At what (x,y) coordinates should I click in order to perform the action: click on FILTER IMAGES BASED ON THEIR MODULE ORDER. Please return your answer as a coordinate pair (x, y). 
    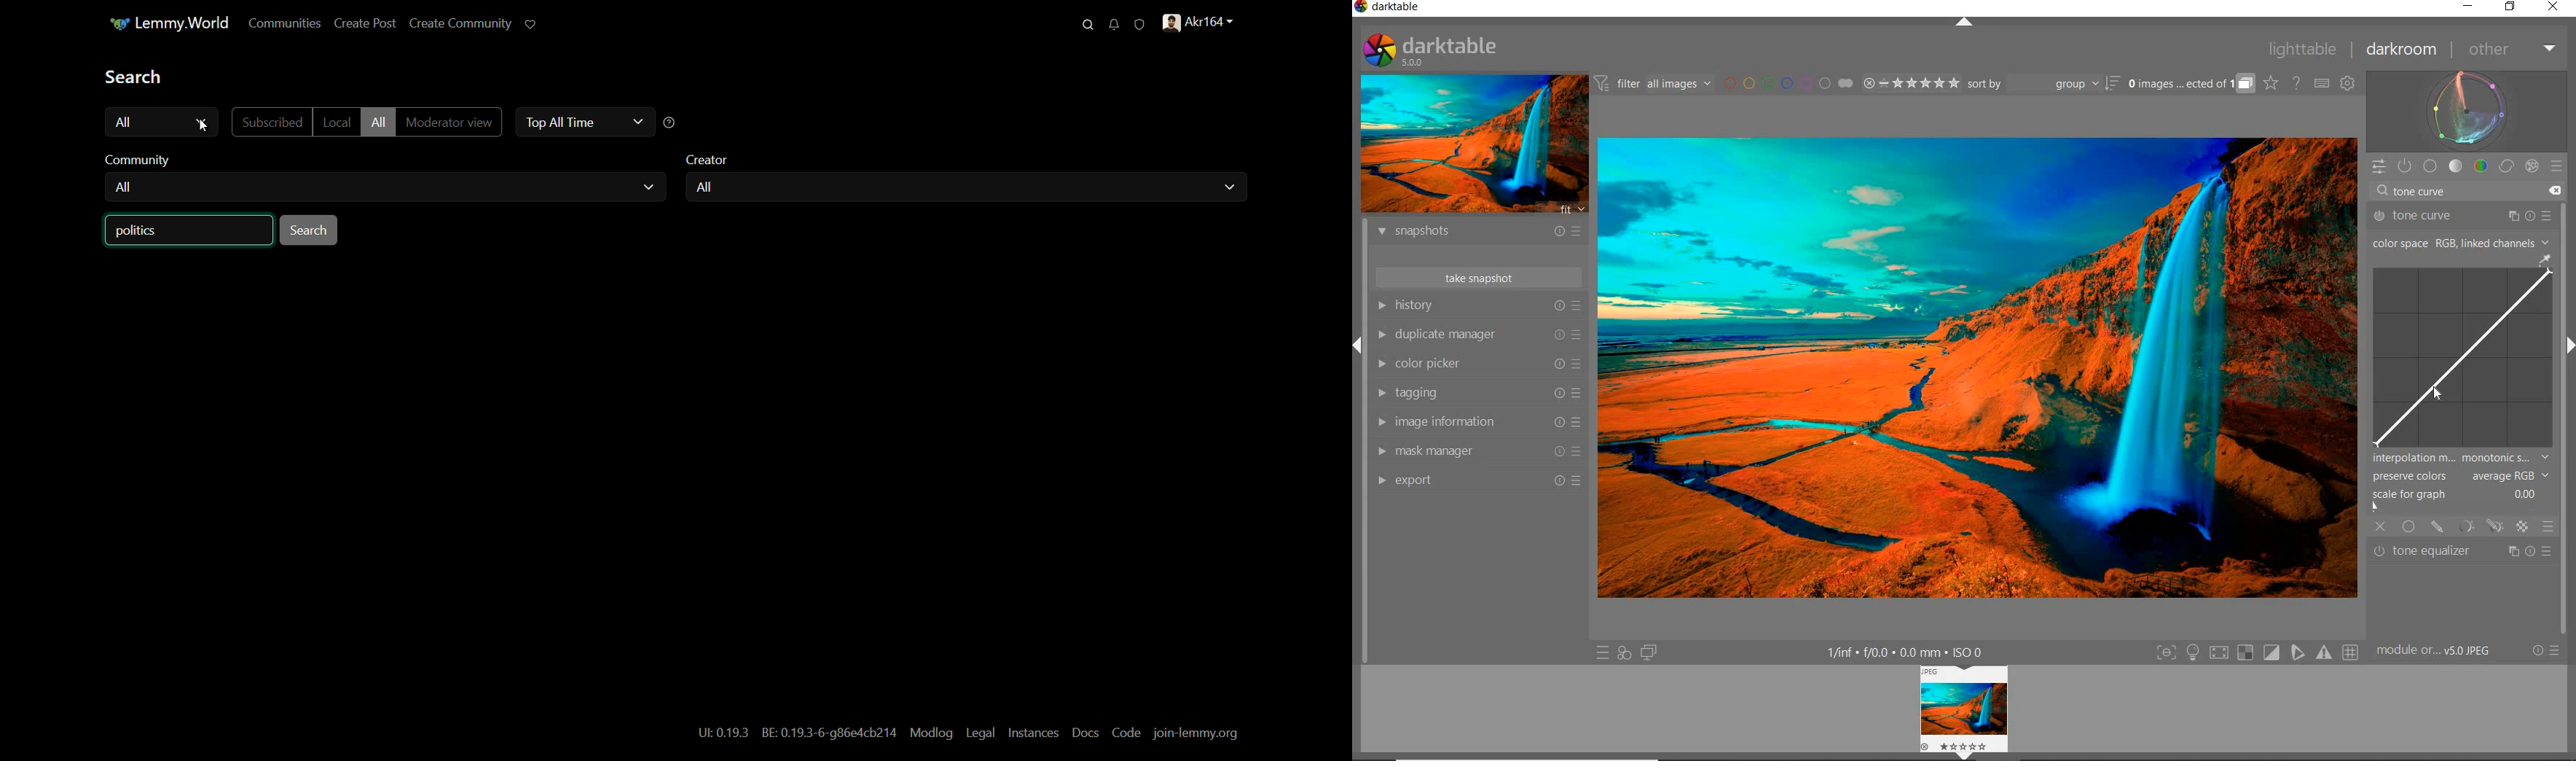
    Looking at the image, I should click on (1653, 84).